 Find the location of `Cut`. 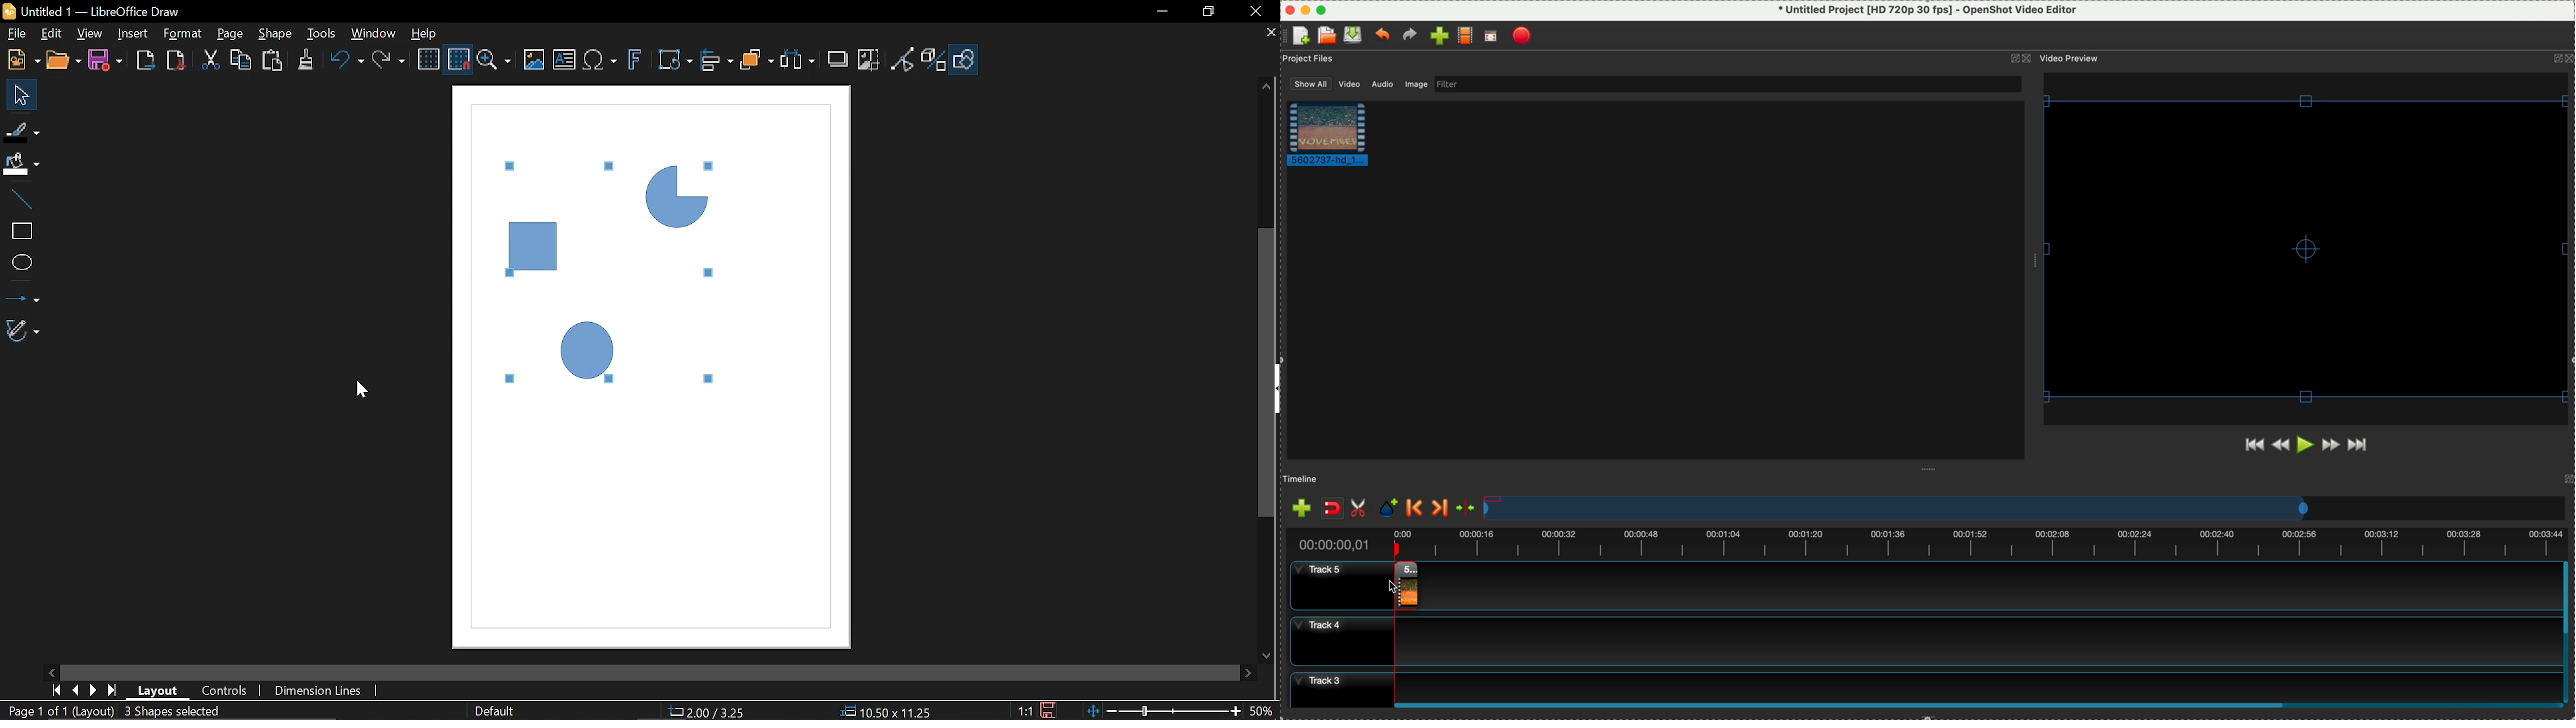

Cut is located at coordinates (210, 60).